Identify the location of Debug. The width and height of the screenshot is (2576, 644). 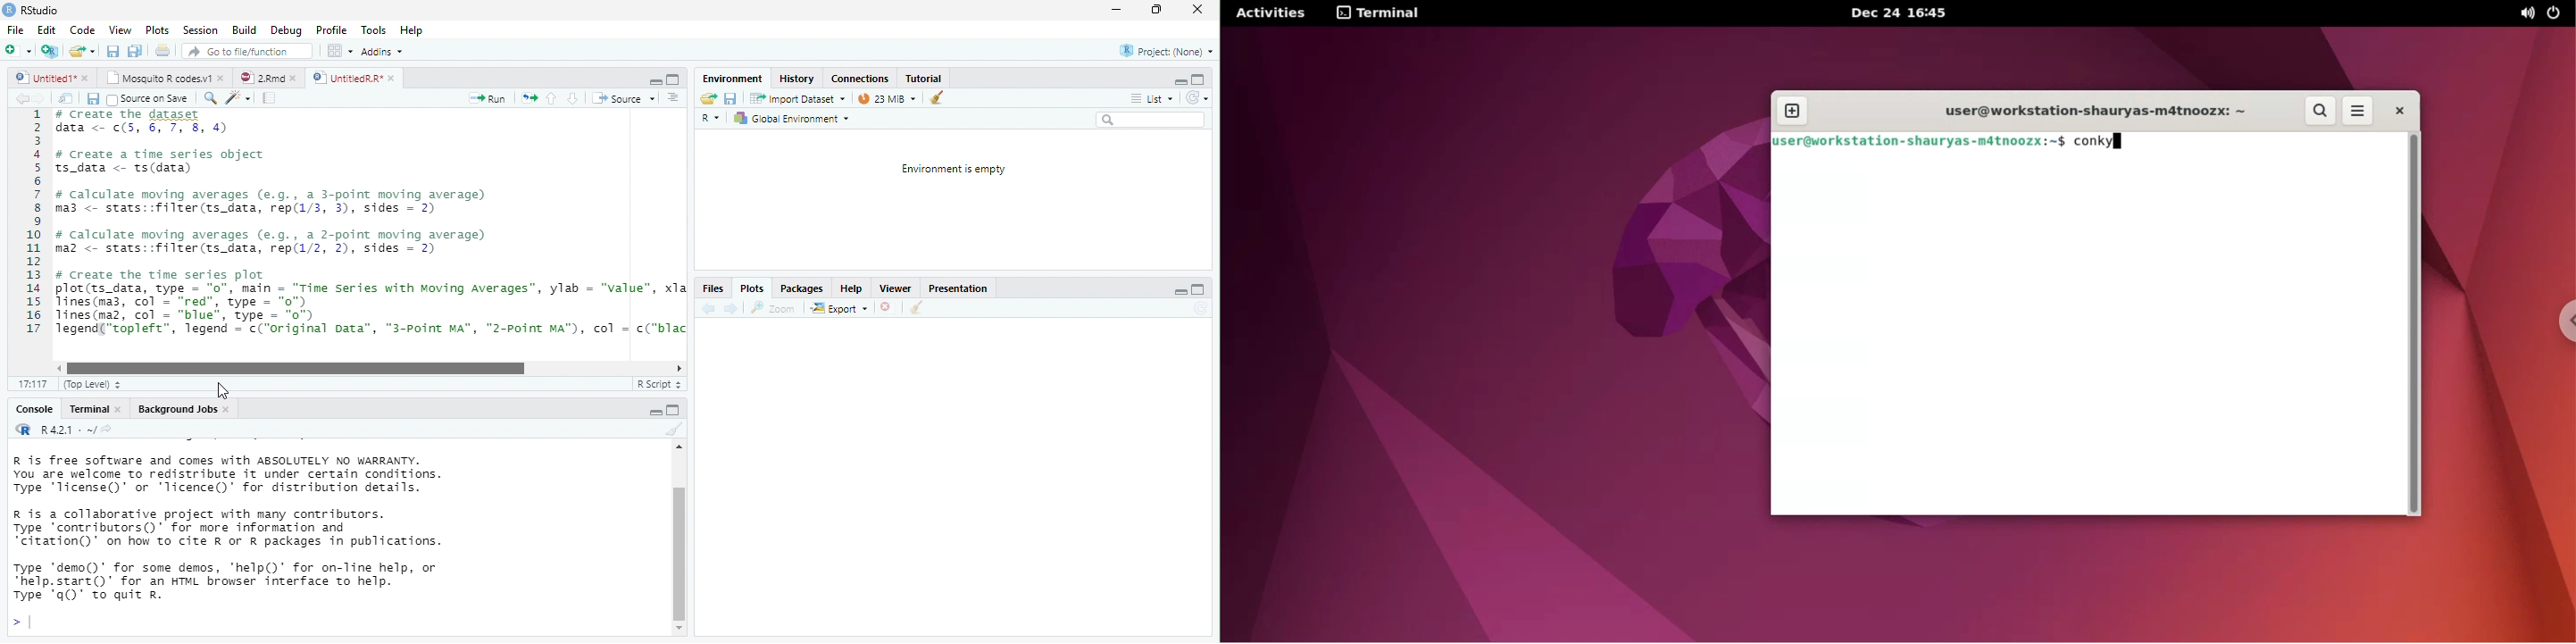
(286, 30).